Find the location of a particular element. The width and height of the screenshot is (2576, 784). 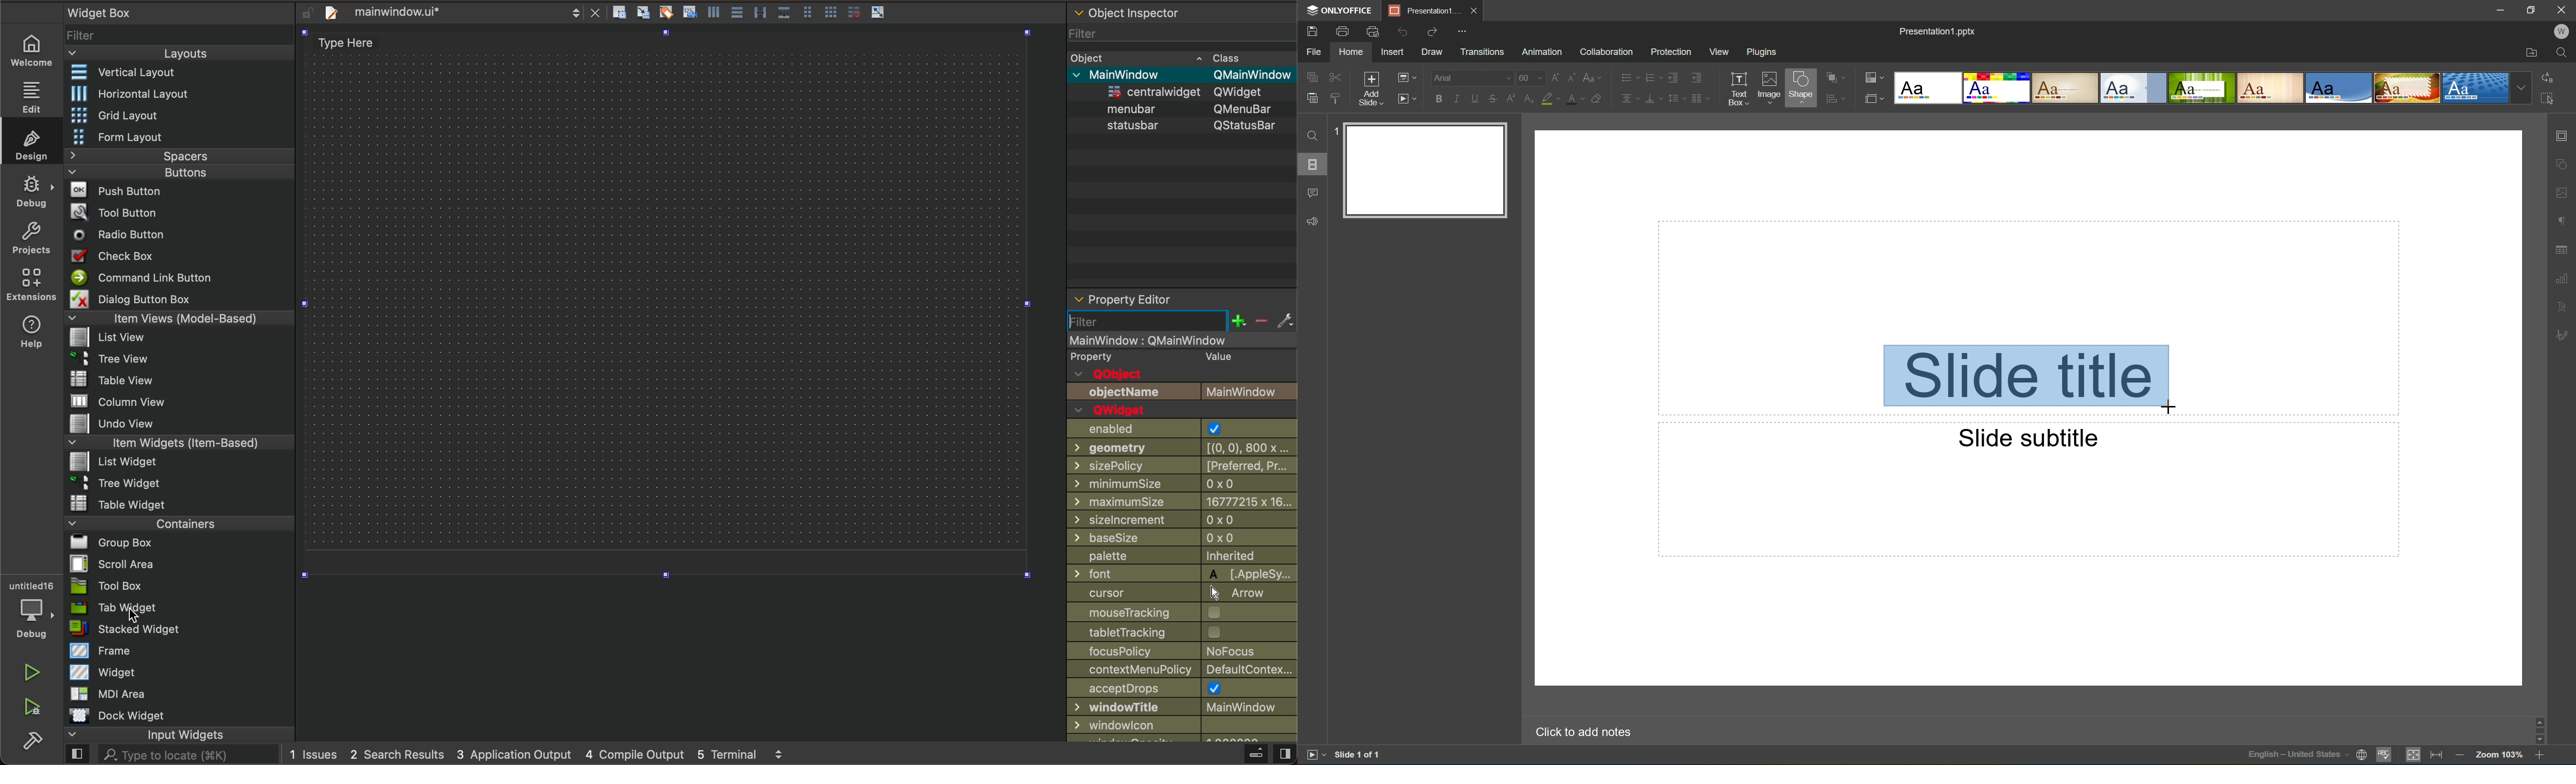

signature settings is located at coordinates (2563, 336).